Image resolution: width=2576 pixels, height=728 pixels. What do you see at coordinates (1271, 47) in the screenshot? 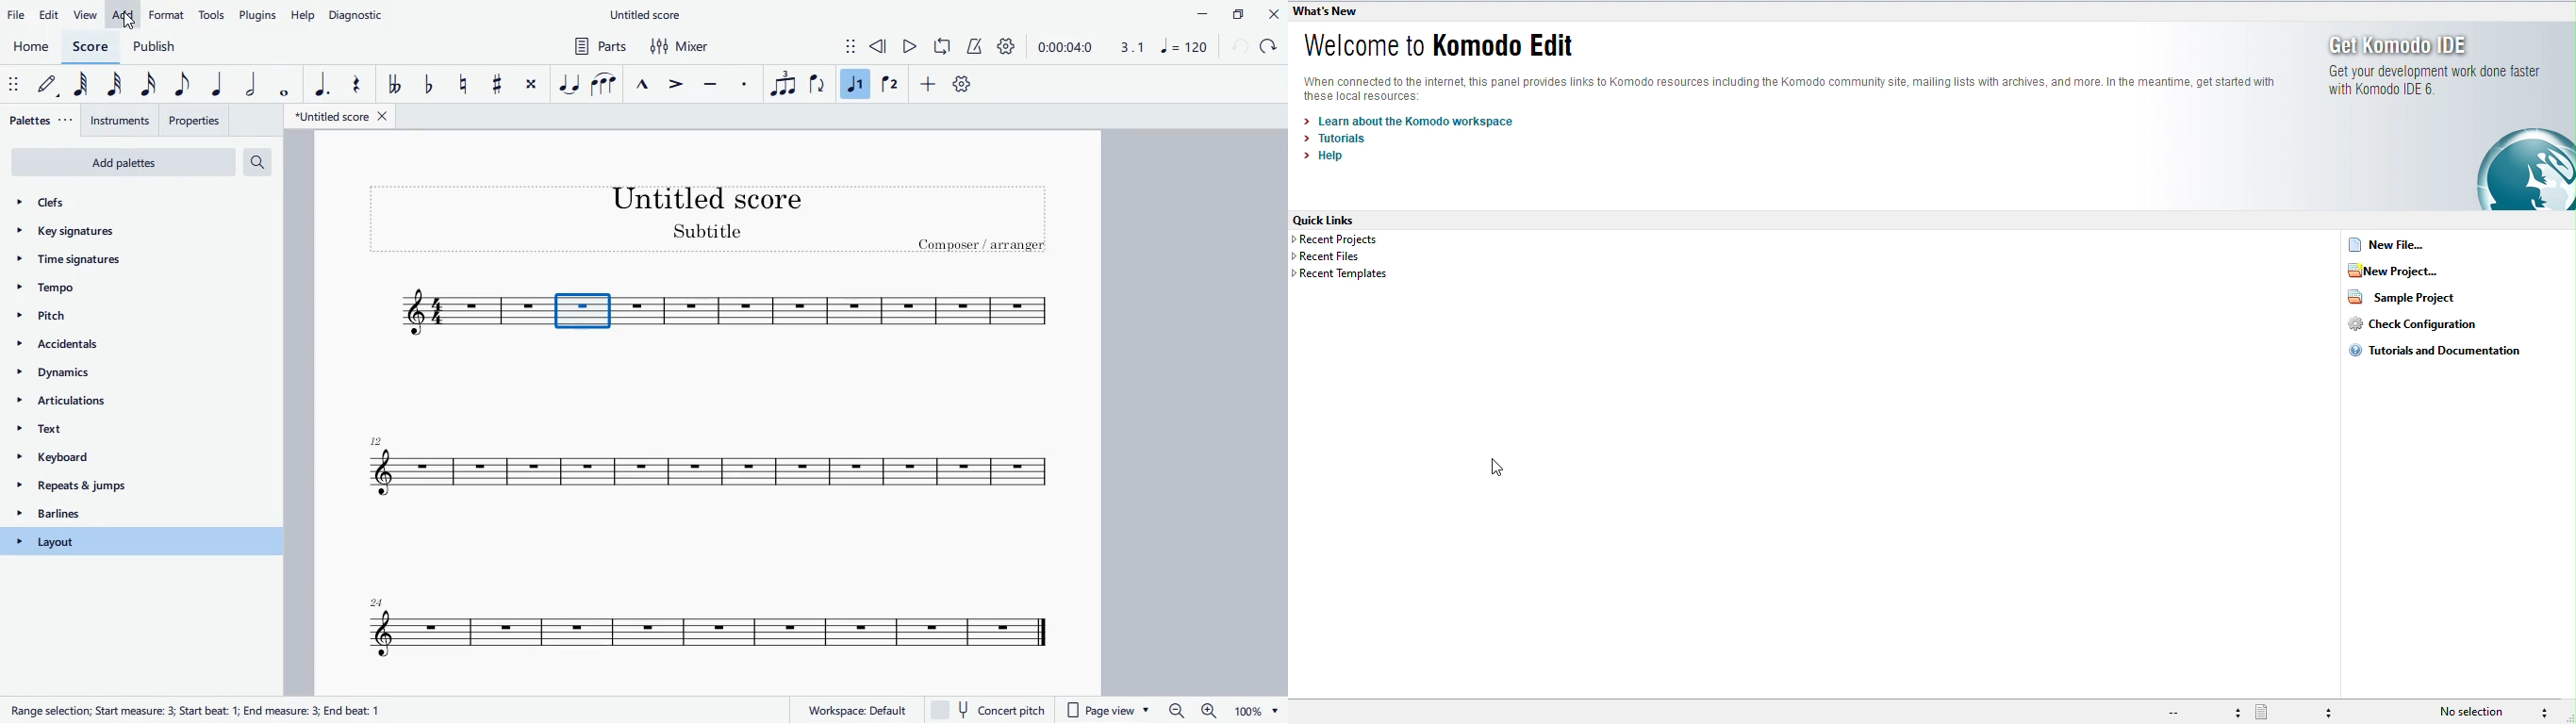
I see `forward` at bounding box center [1271, 47].